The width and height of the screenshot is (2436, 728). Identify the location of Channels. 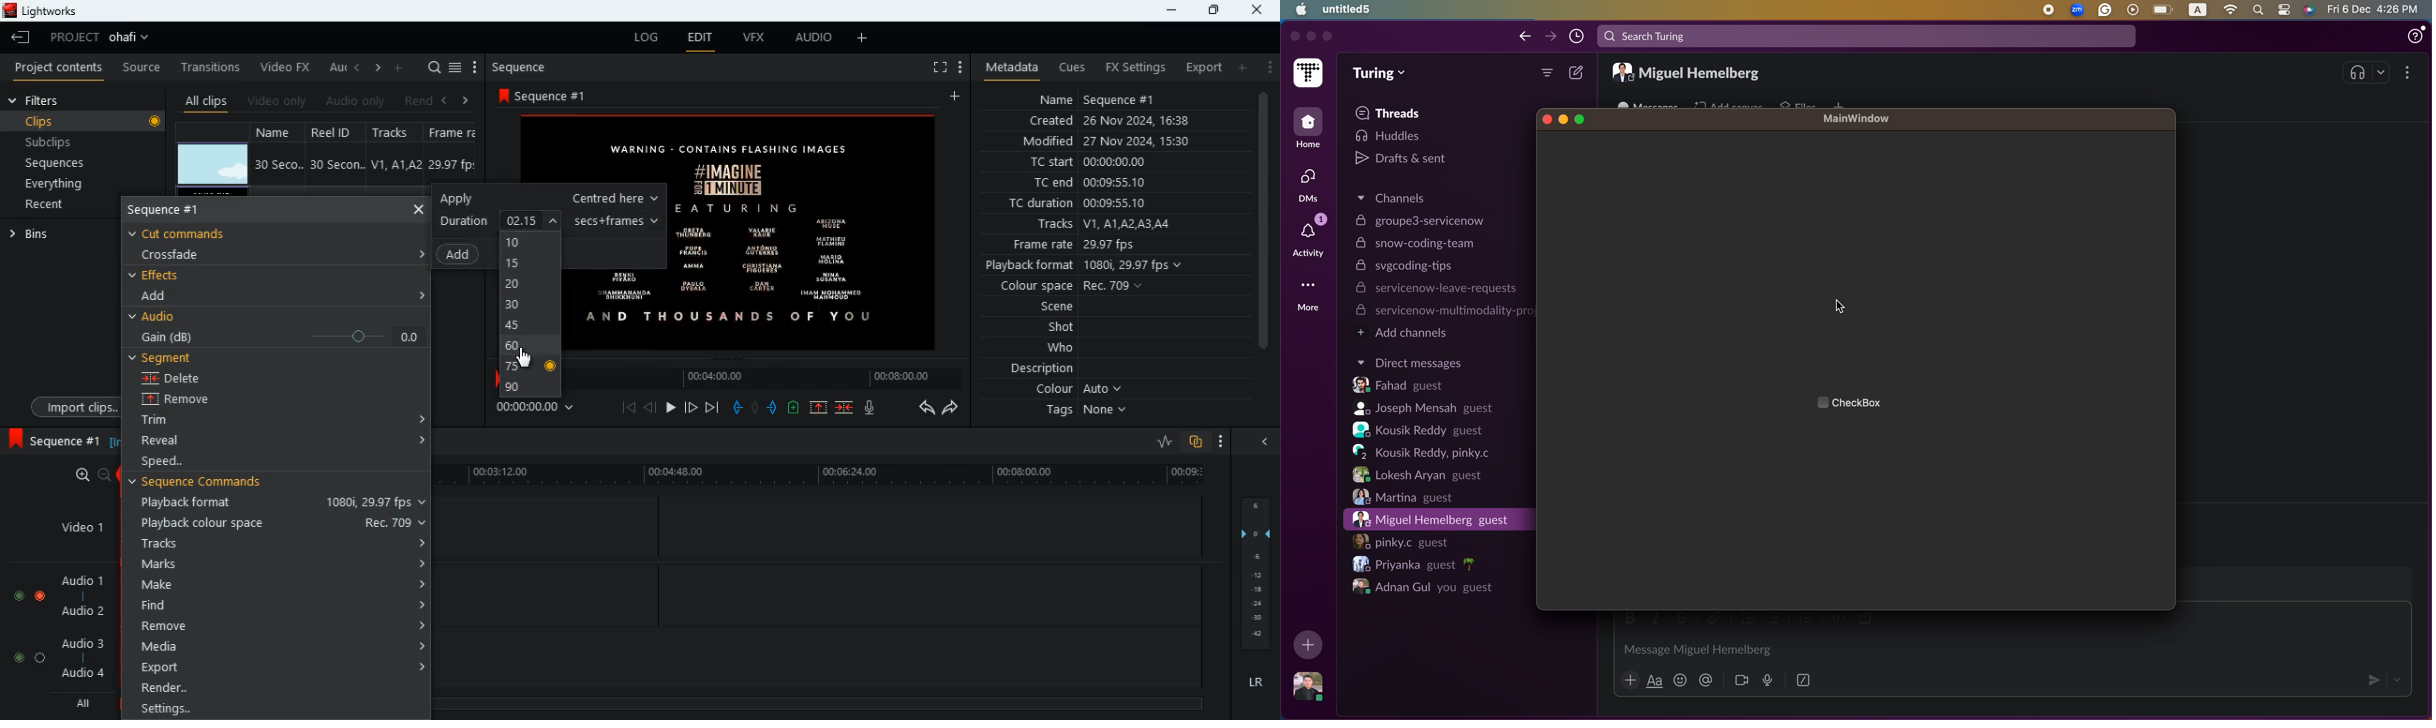
(1396, 196).